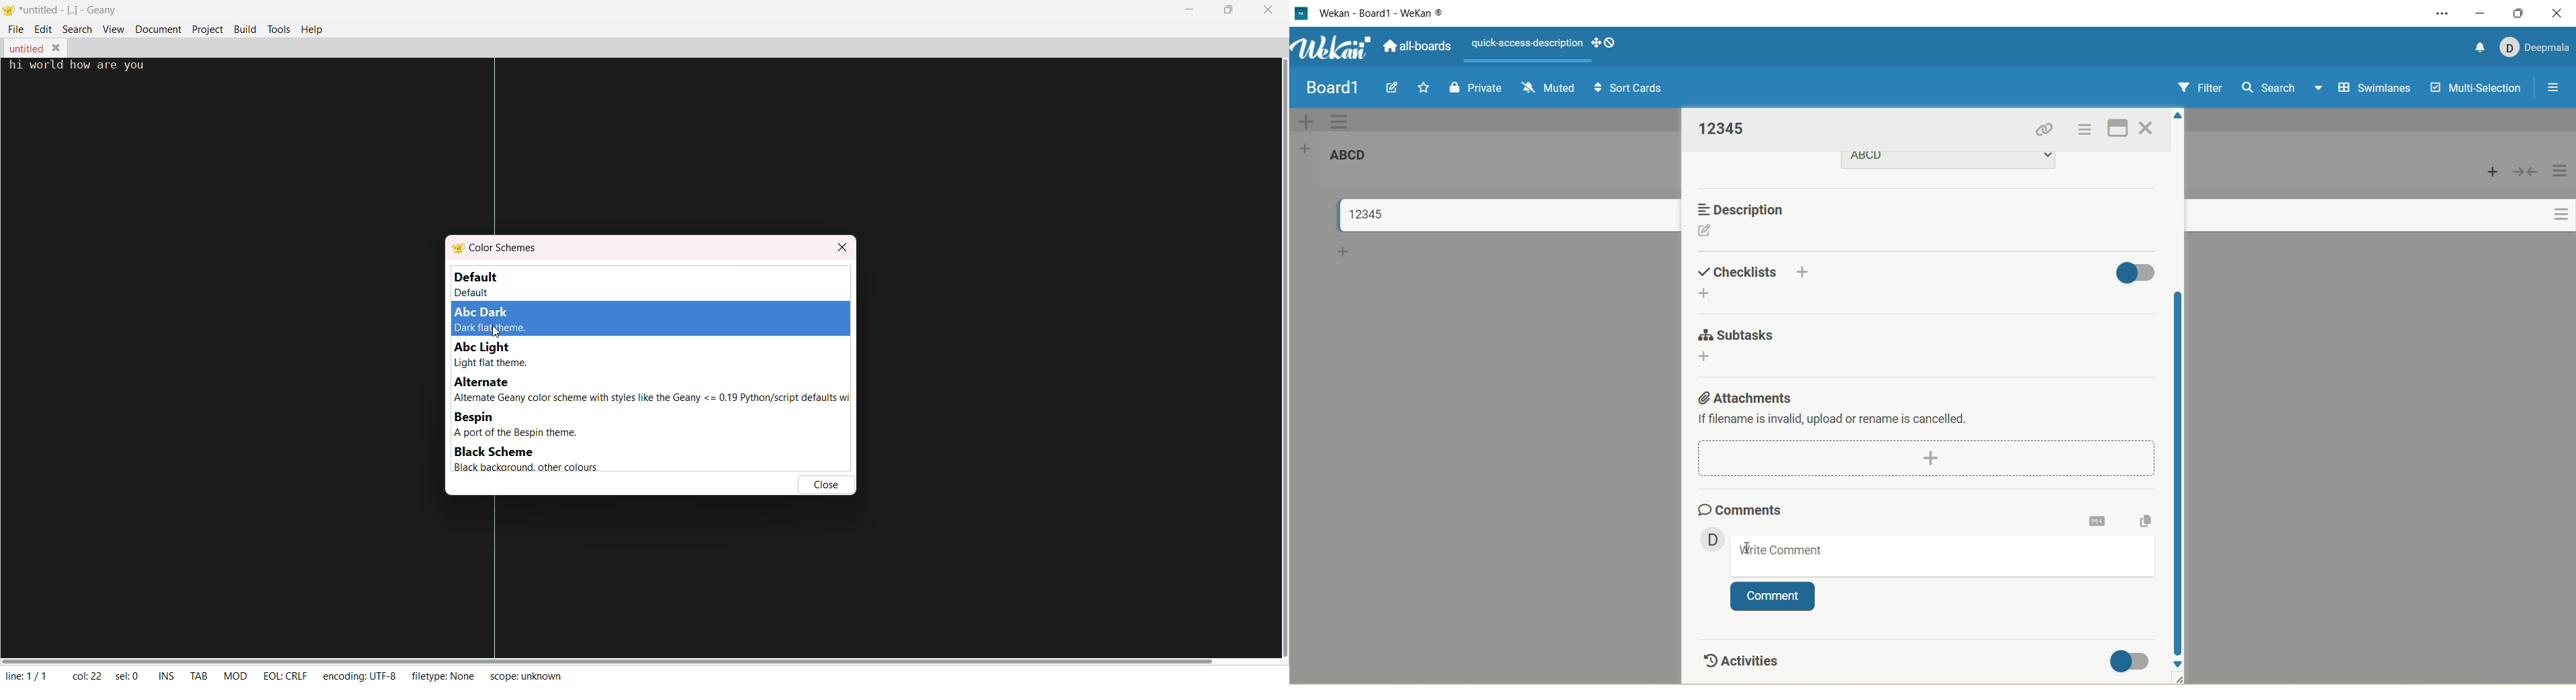 The image size is (2576, 700). What do you see at coordinates (1805, 269) in the screenshot?
I see `add` at bounding box center [1805, 269].